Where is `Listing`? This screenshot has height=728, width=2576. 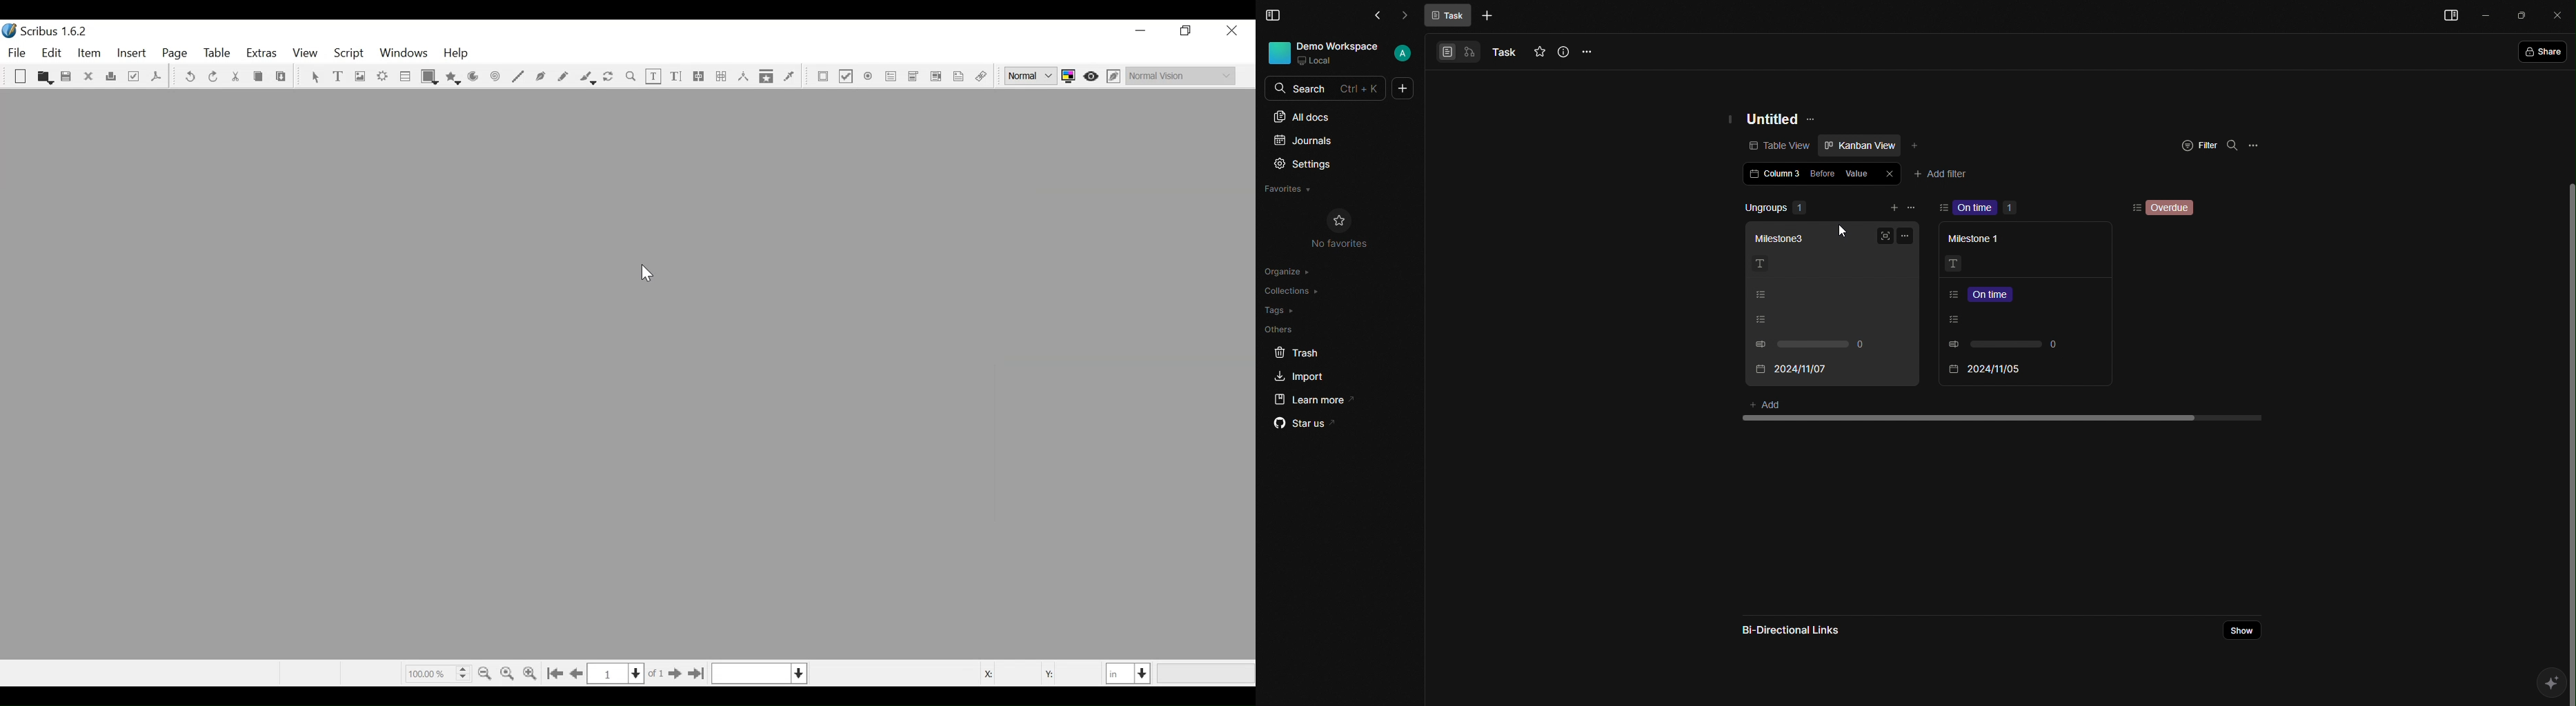 Listing is located at coordinates (1771, 320).